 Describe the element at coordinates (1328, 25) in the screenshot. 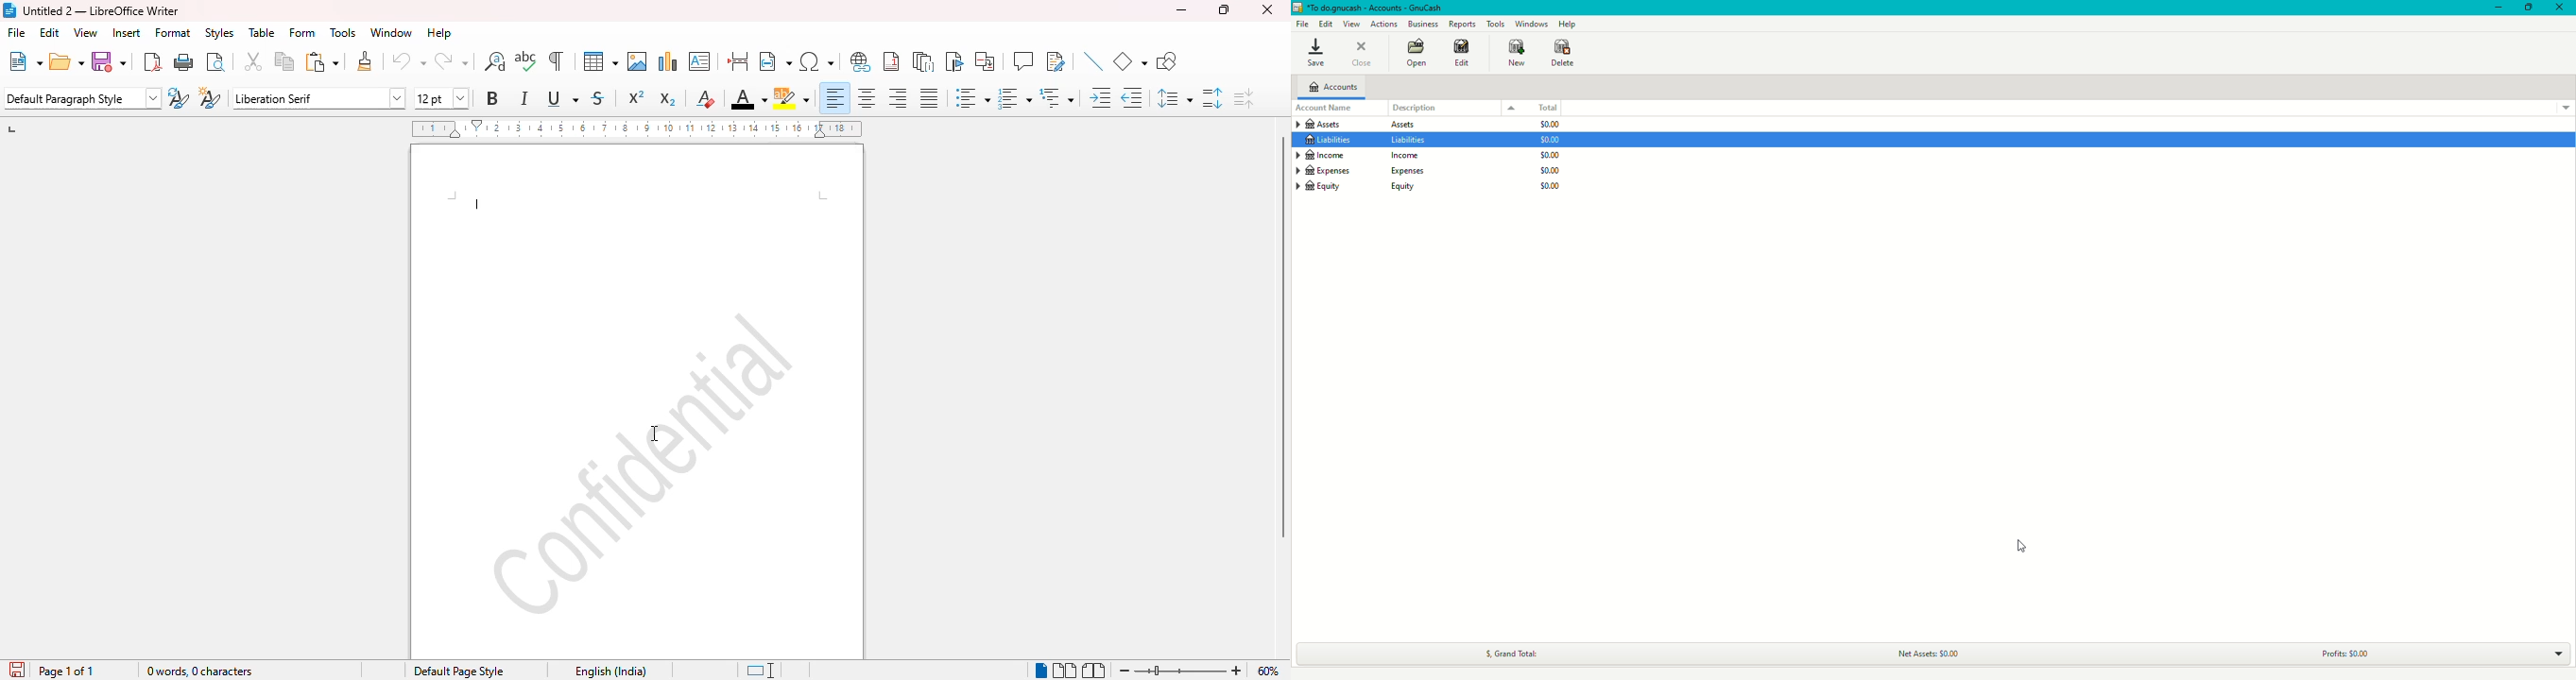

I see `Edit` at that location.